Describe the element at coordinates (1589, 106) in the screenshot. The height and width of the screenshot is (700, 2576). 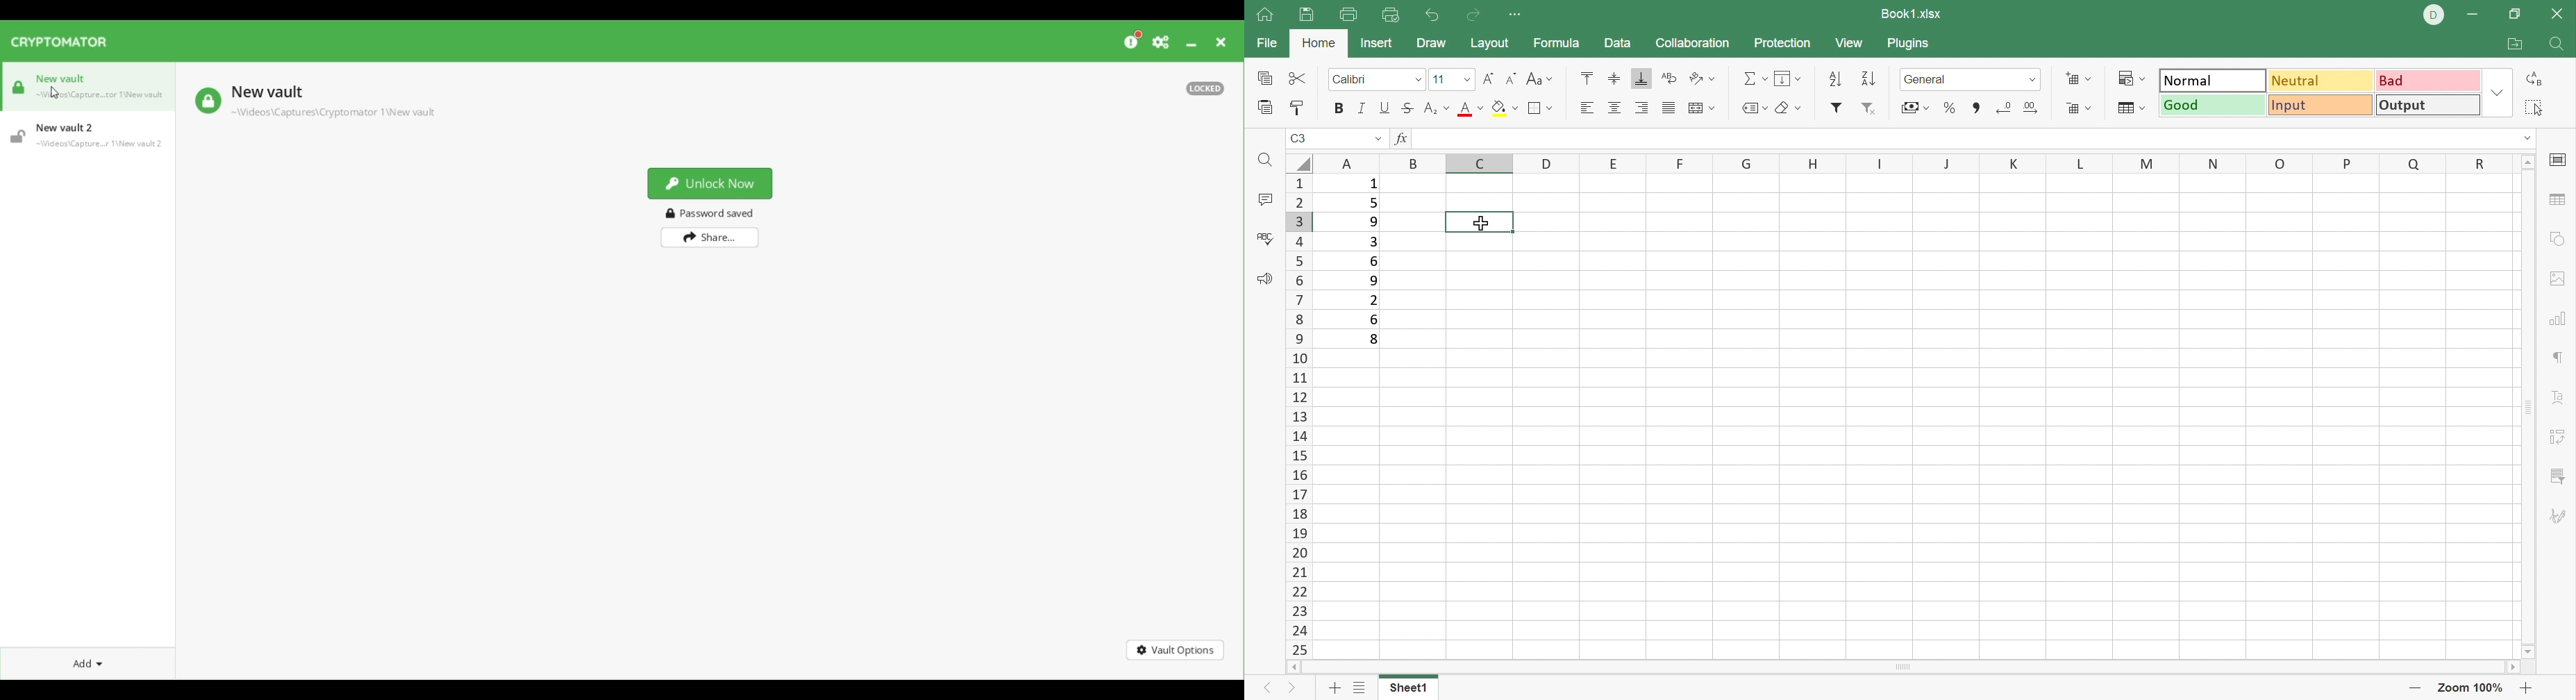
I see `Align left` at that location.